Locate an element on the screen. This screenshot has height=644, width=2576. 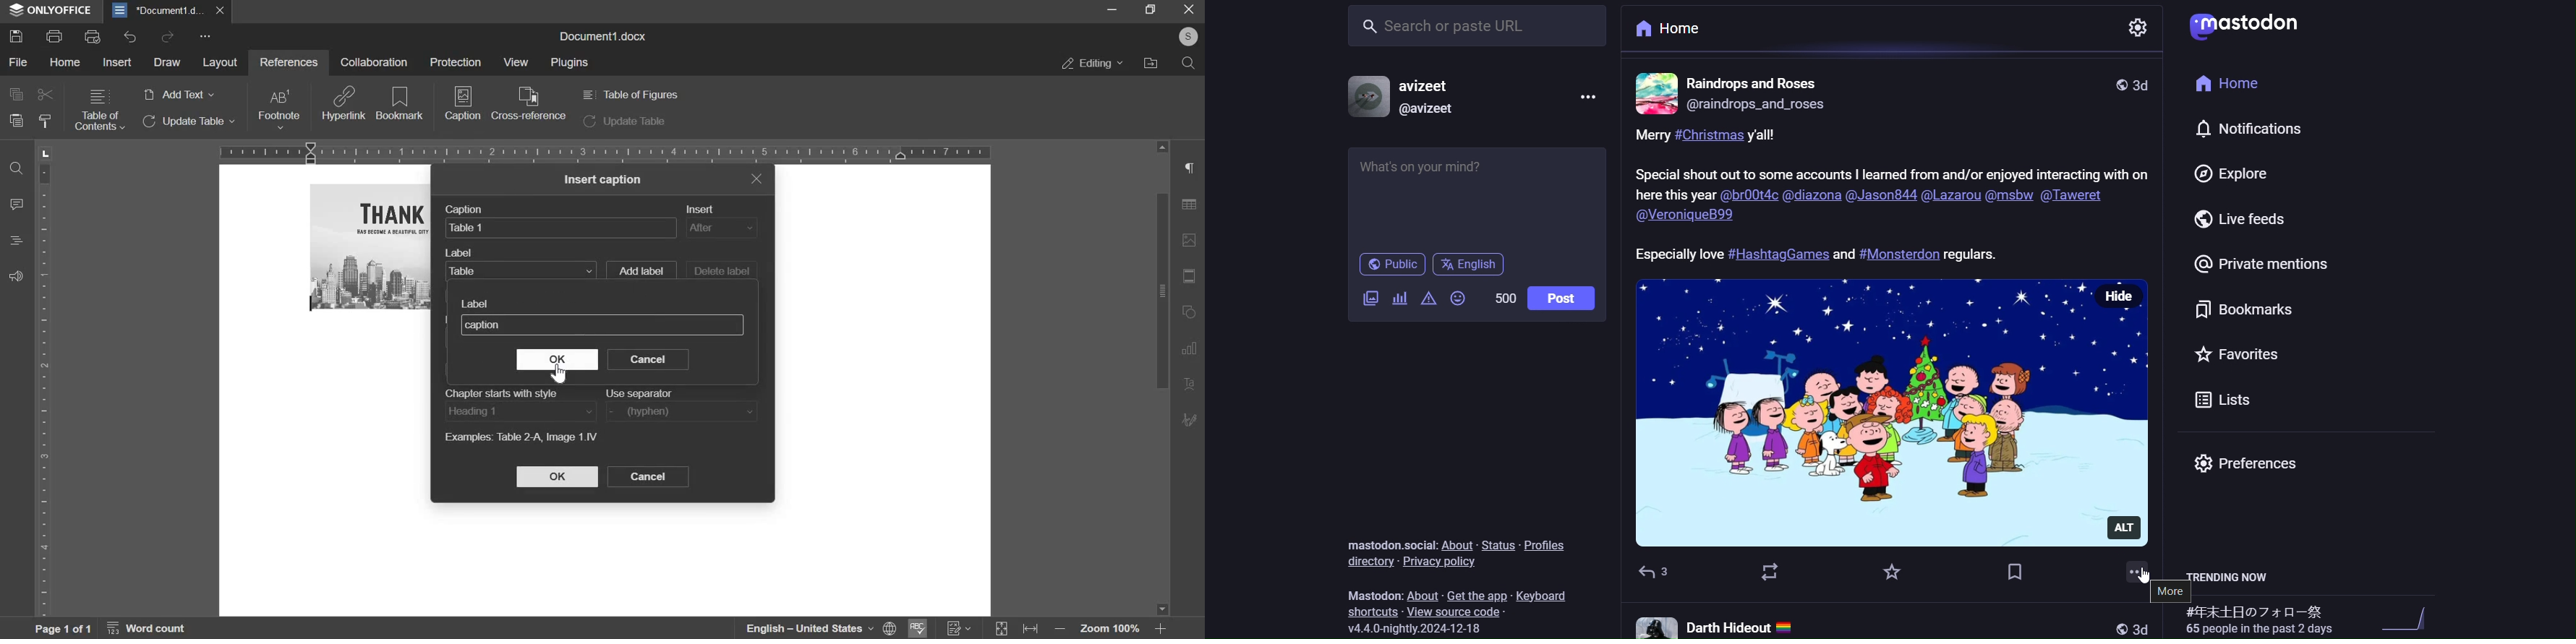
more is located at coordinates (2172, 593).